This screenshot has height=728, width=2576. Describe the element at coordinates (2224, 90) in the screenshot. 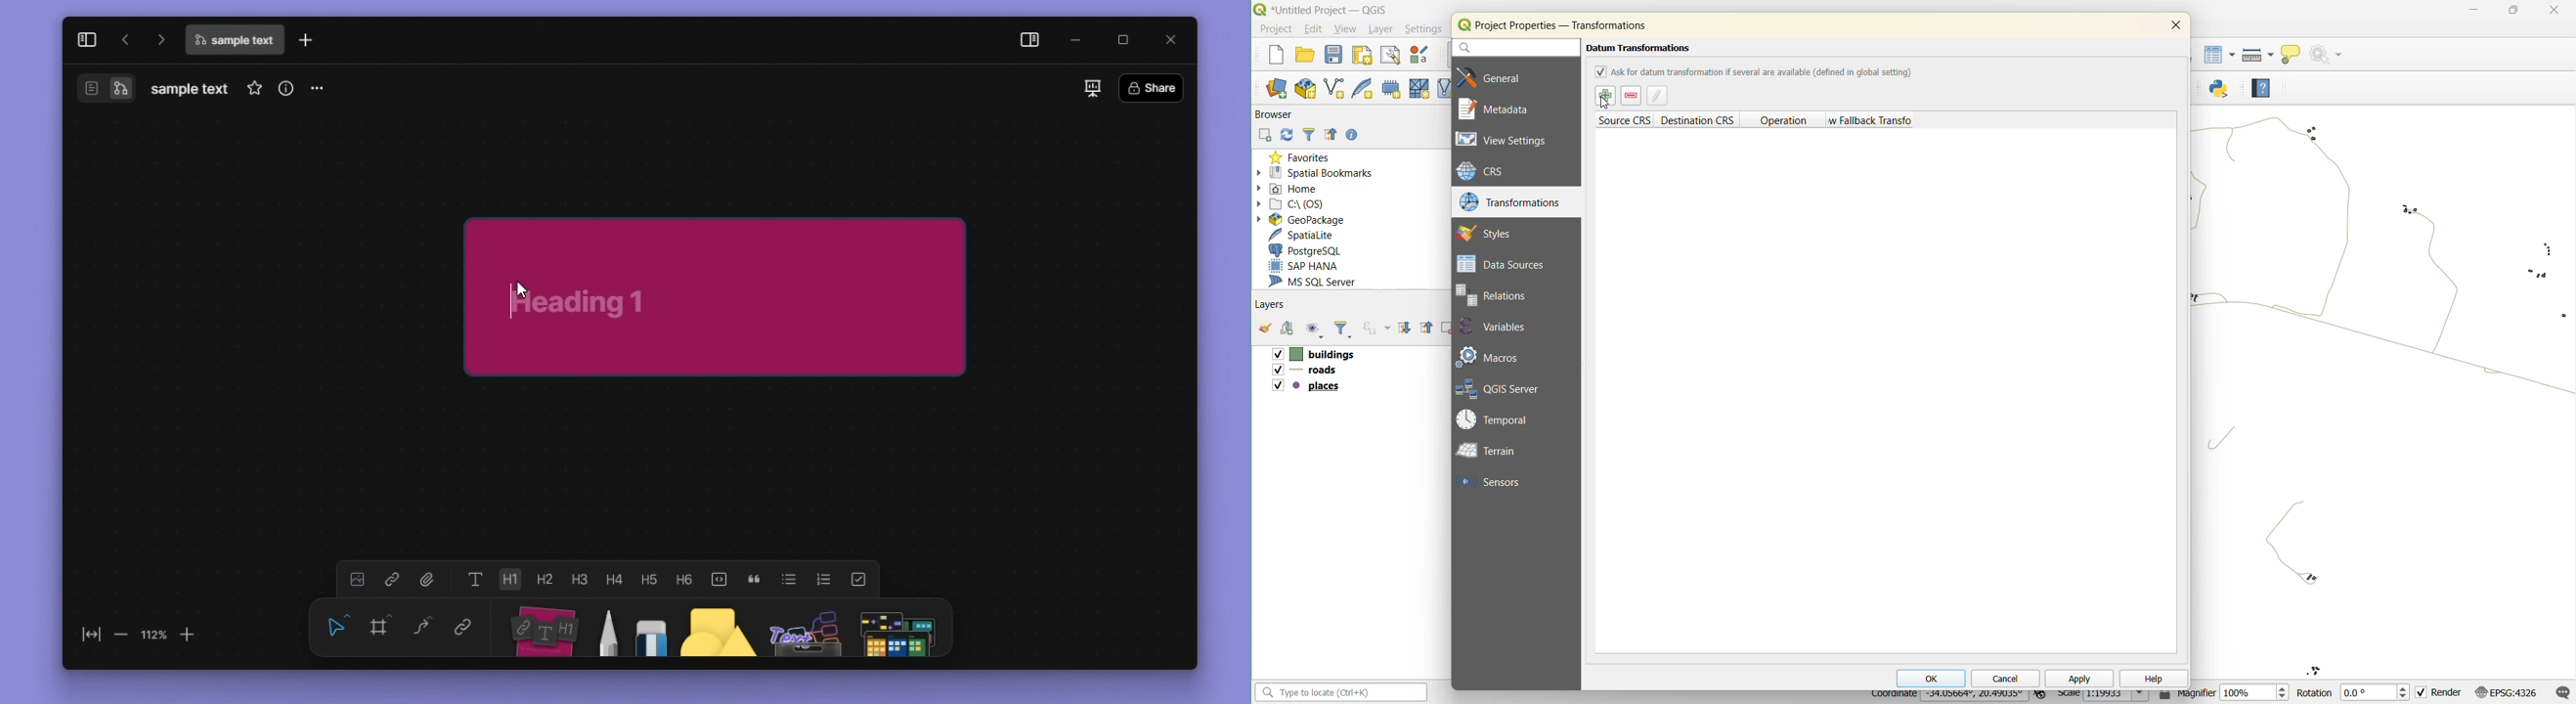

I see `python` at that location.